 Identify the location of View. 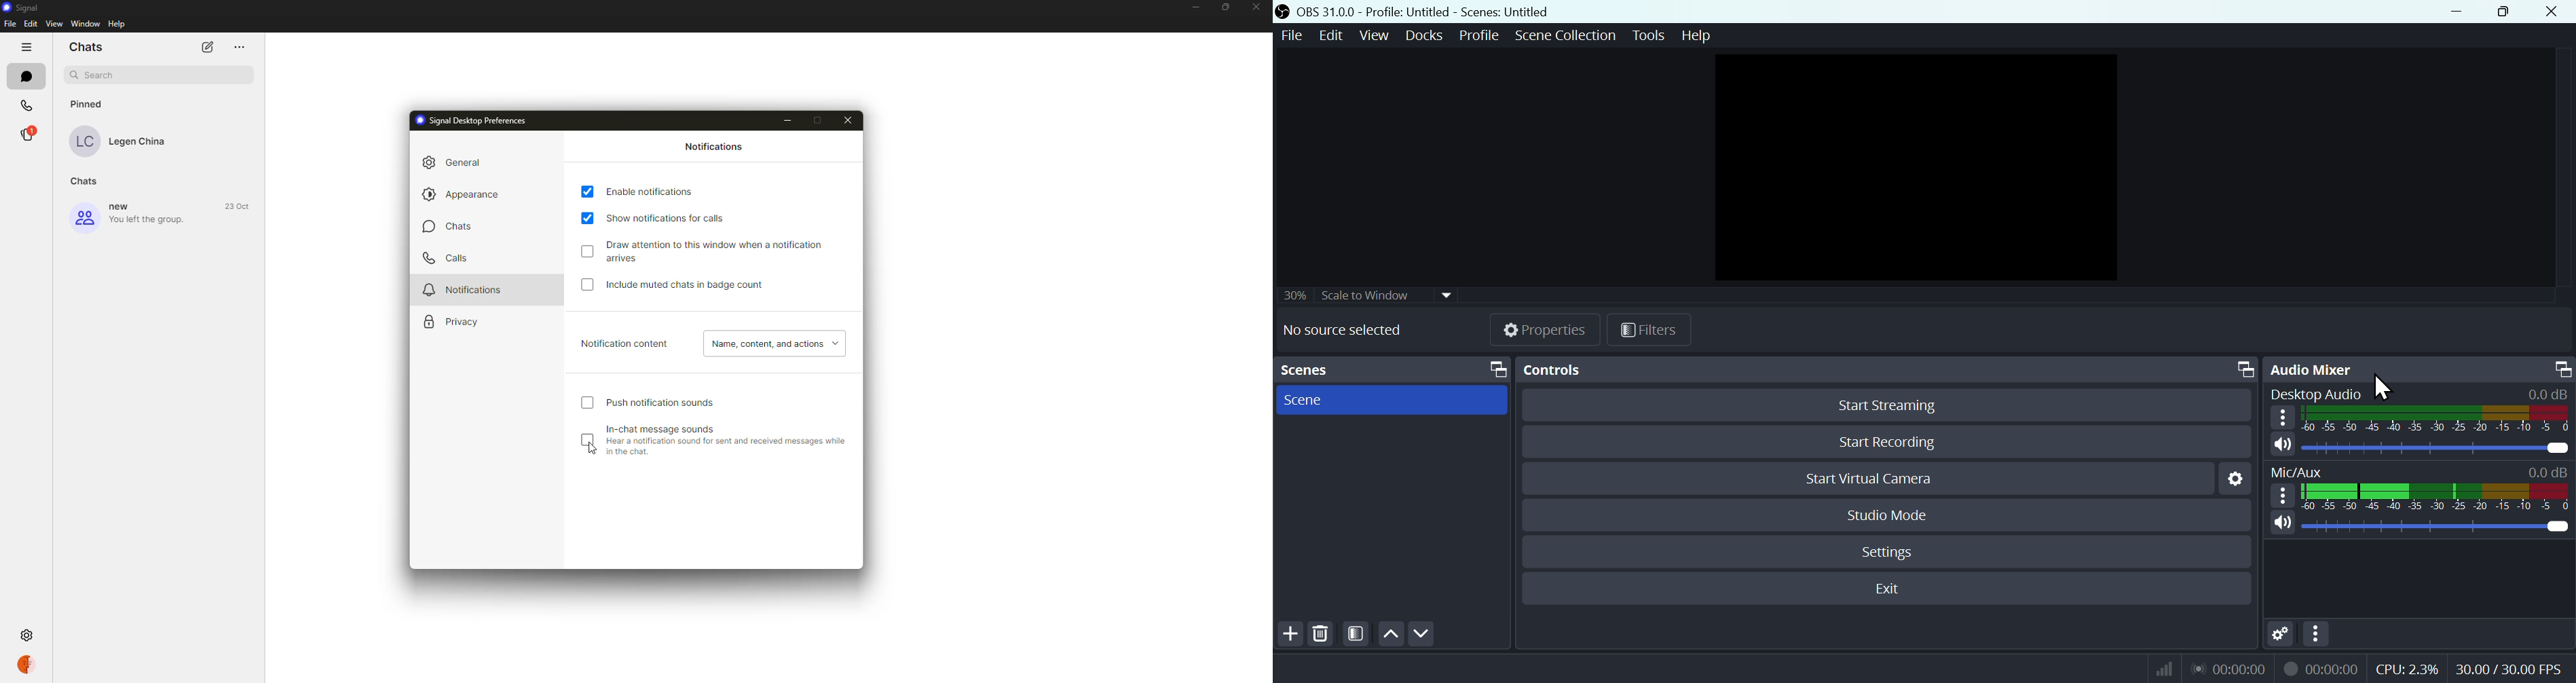
(54, 23).